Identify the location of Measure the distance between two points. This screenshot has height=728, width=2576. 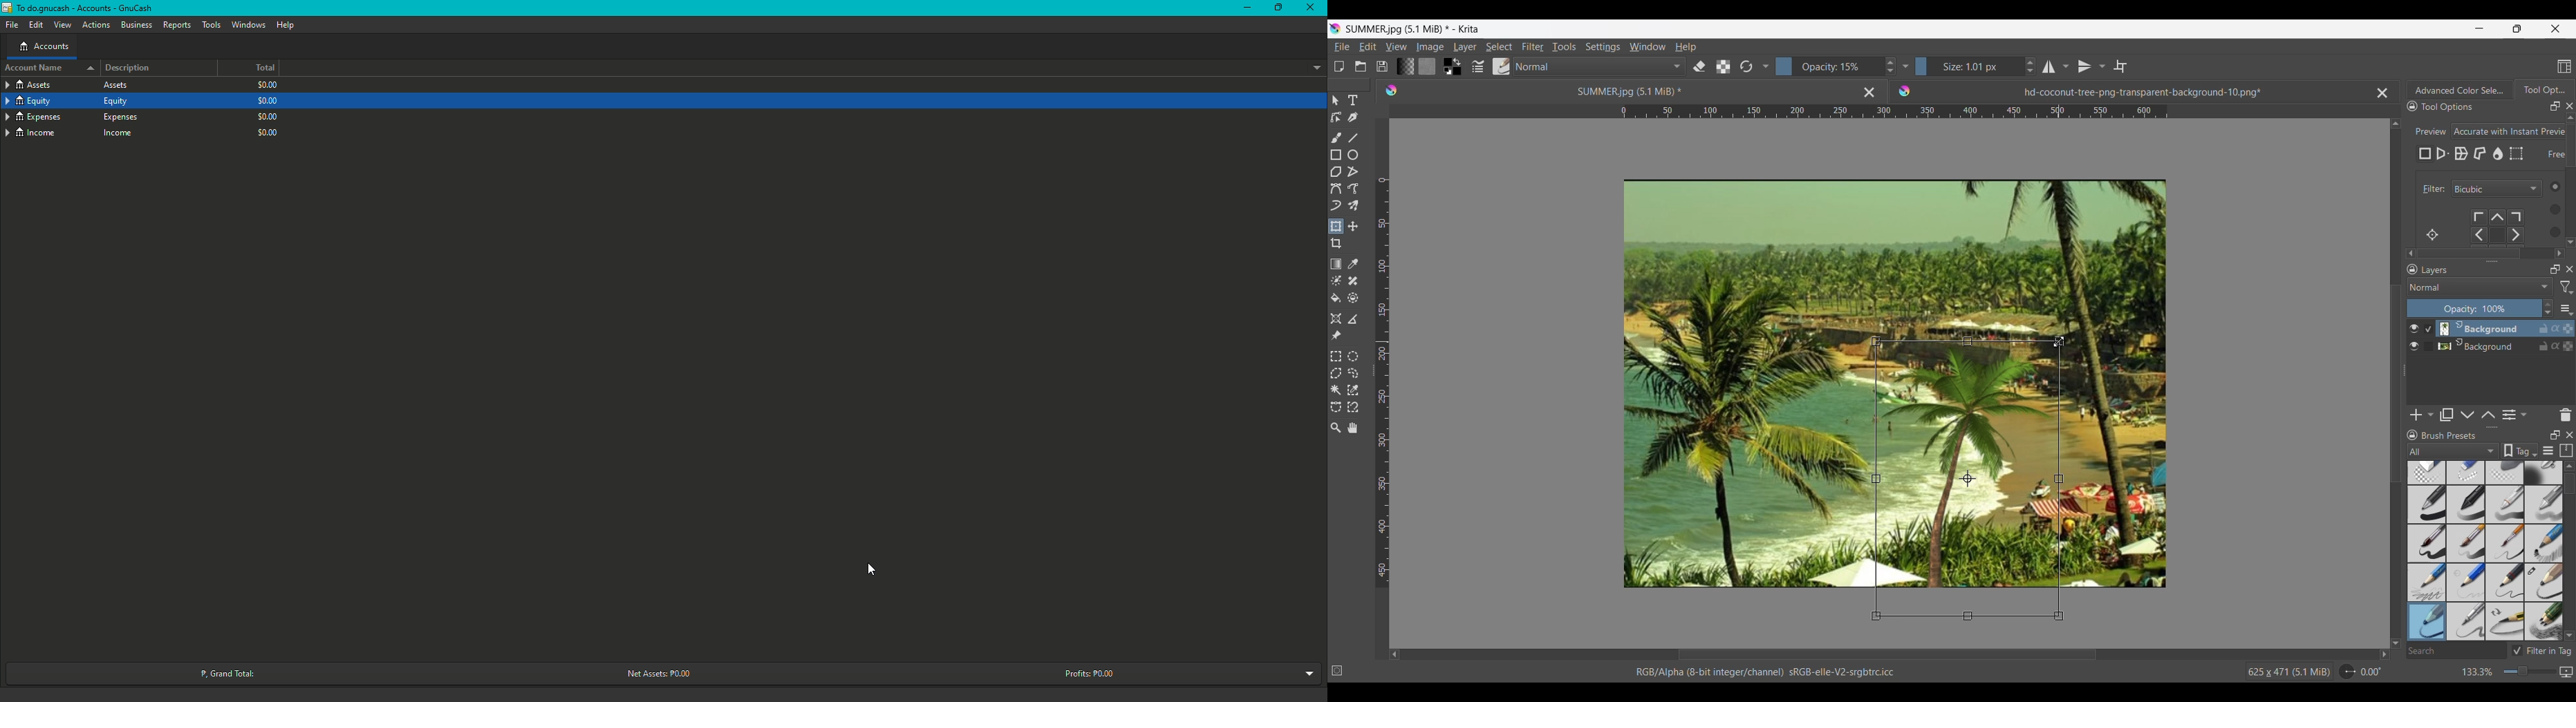
(1353, 318).